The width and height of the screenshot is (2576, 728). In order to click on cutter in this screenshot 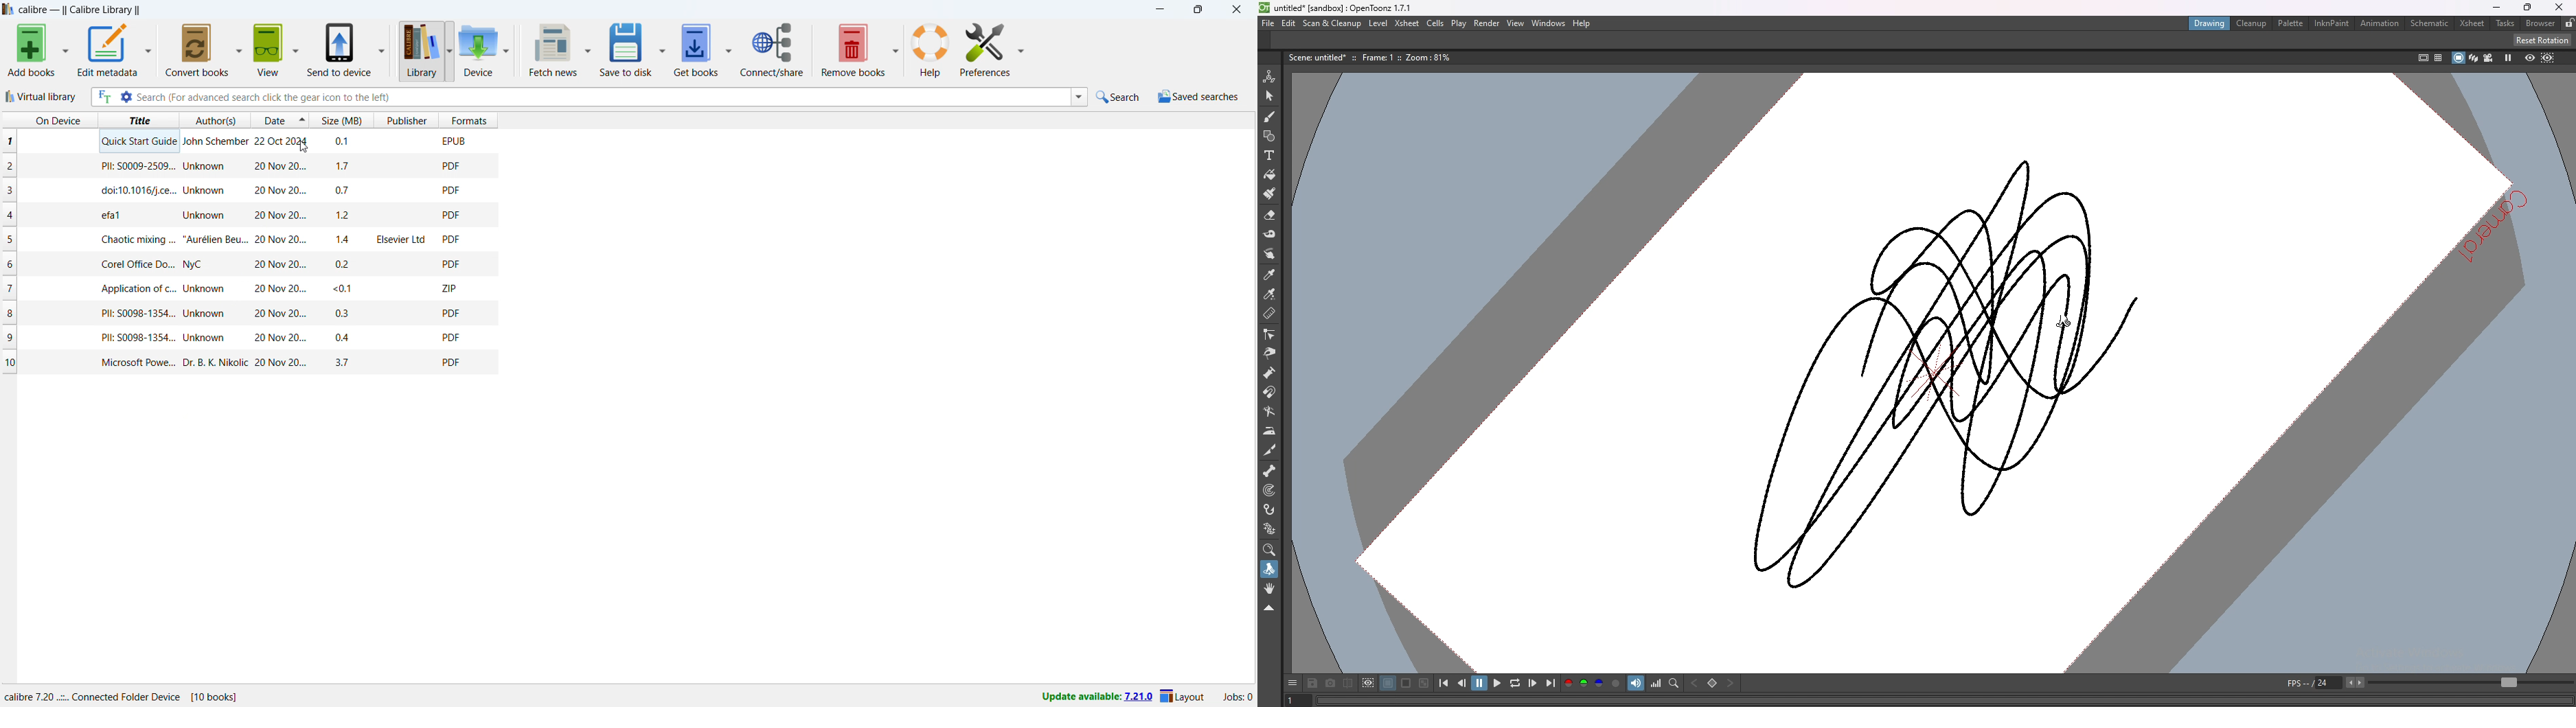, I will do `click(1269, 450)`.